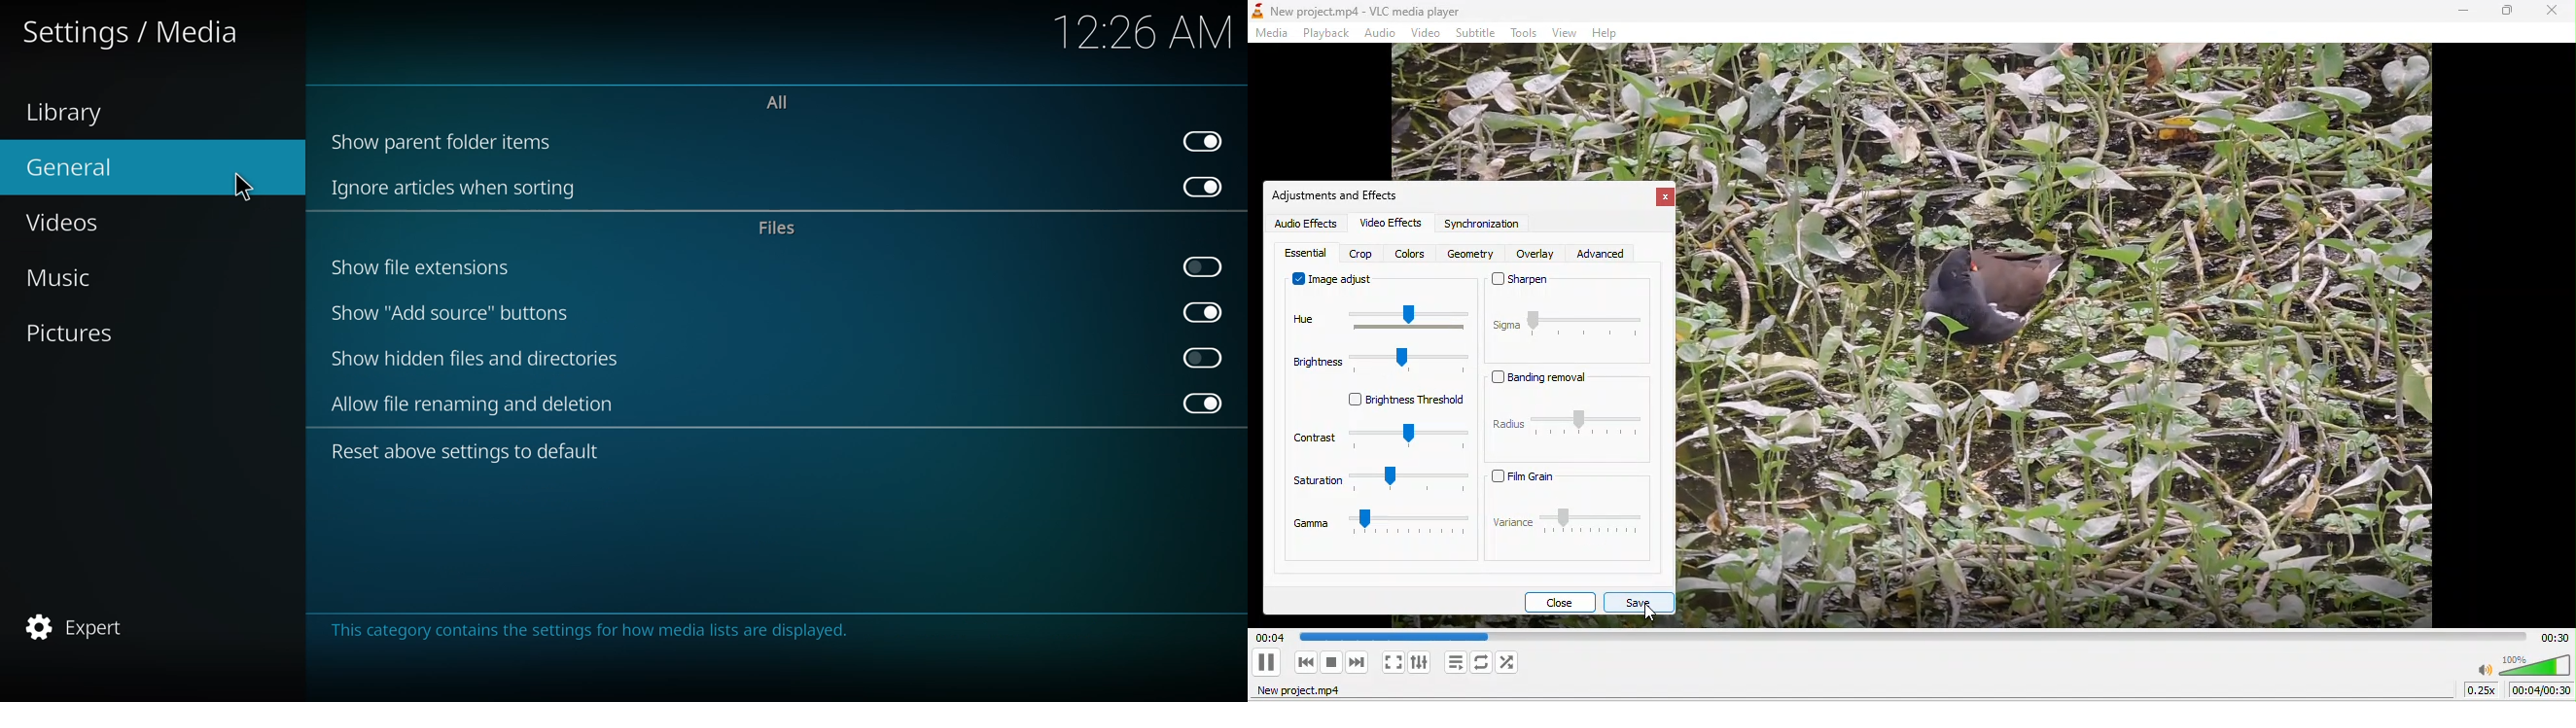  Describe the element at coordinates (1383, 33) in the screenshot. I see `audio` at that location.